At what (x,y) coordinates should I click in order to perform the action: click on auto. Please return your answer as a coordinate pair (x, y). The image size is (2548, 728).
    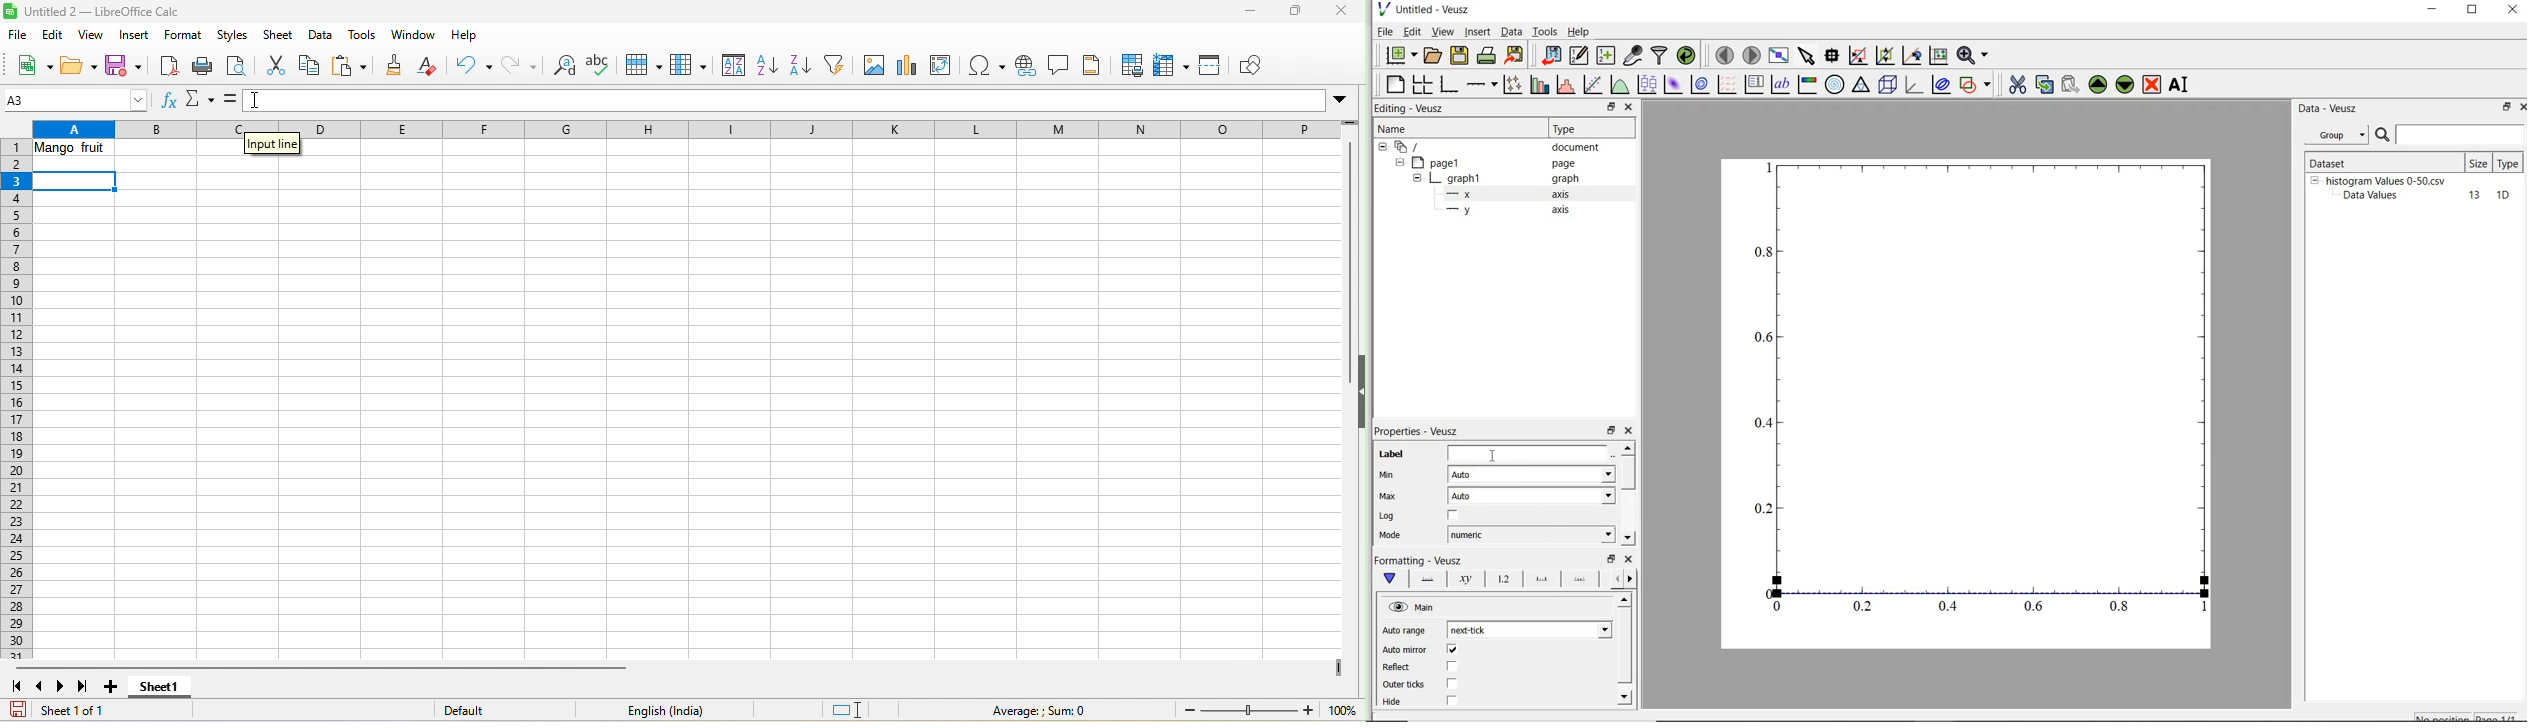
    Looking at the image, I should click on (1533, 496).